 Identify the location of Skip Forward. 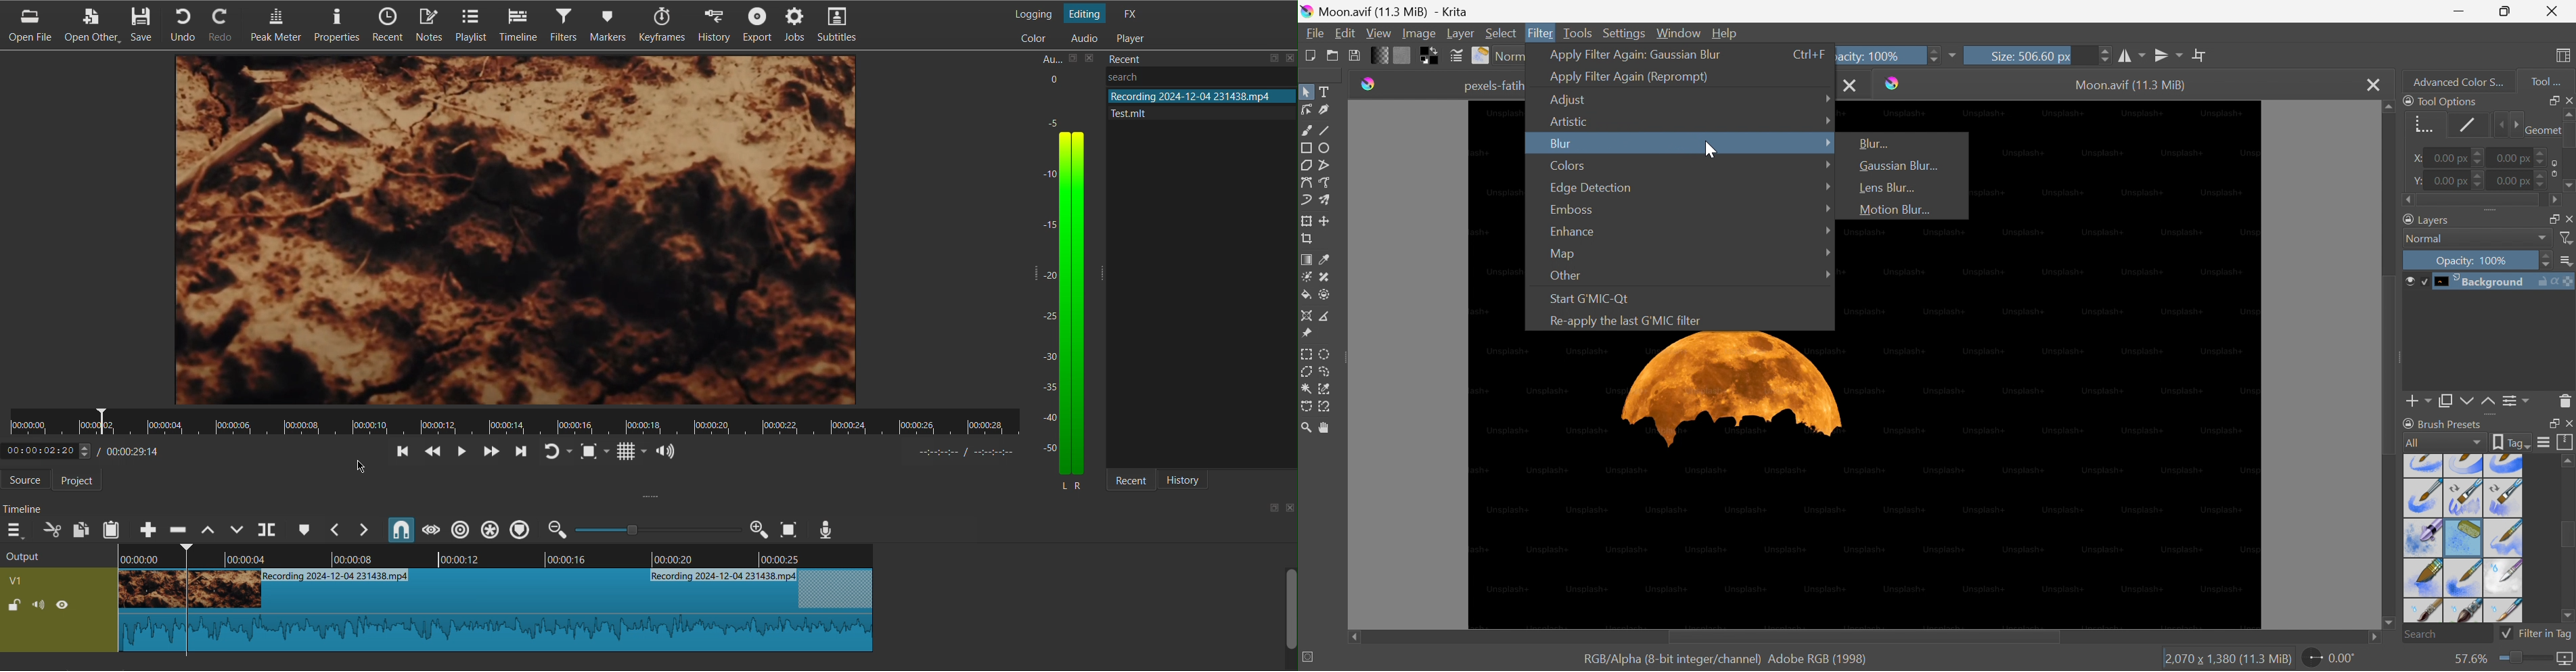
(490, 452).